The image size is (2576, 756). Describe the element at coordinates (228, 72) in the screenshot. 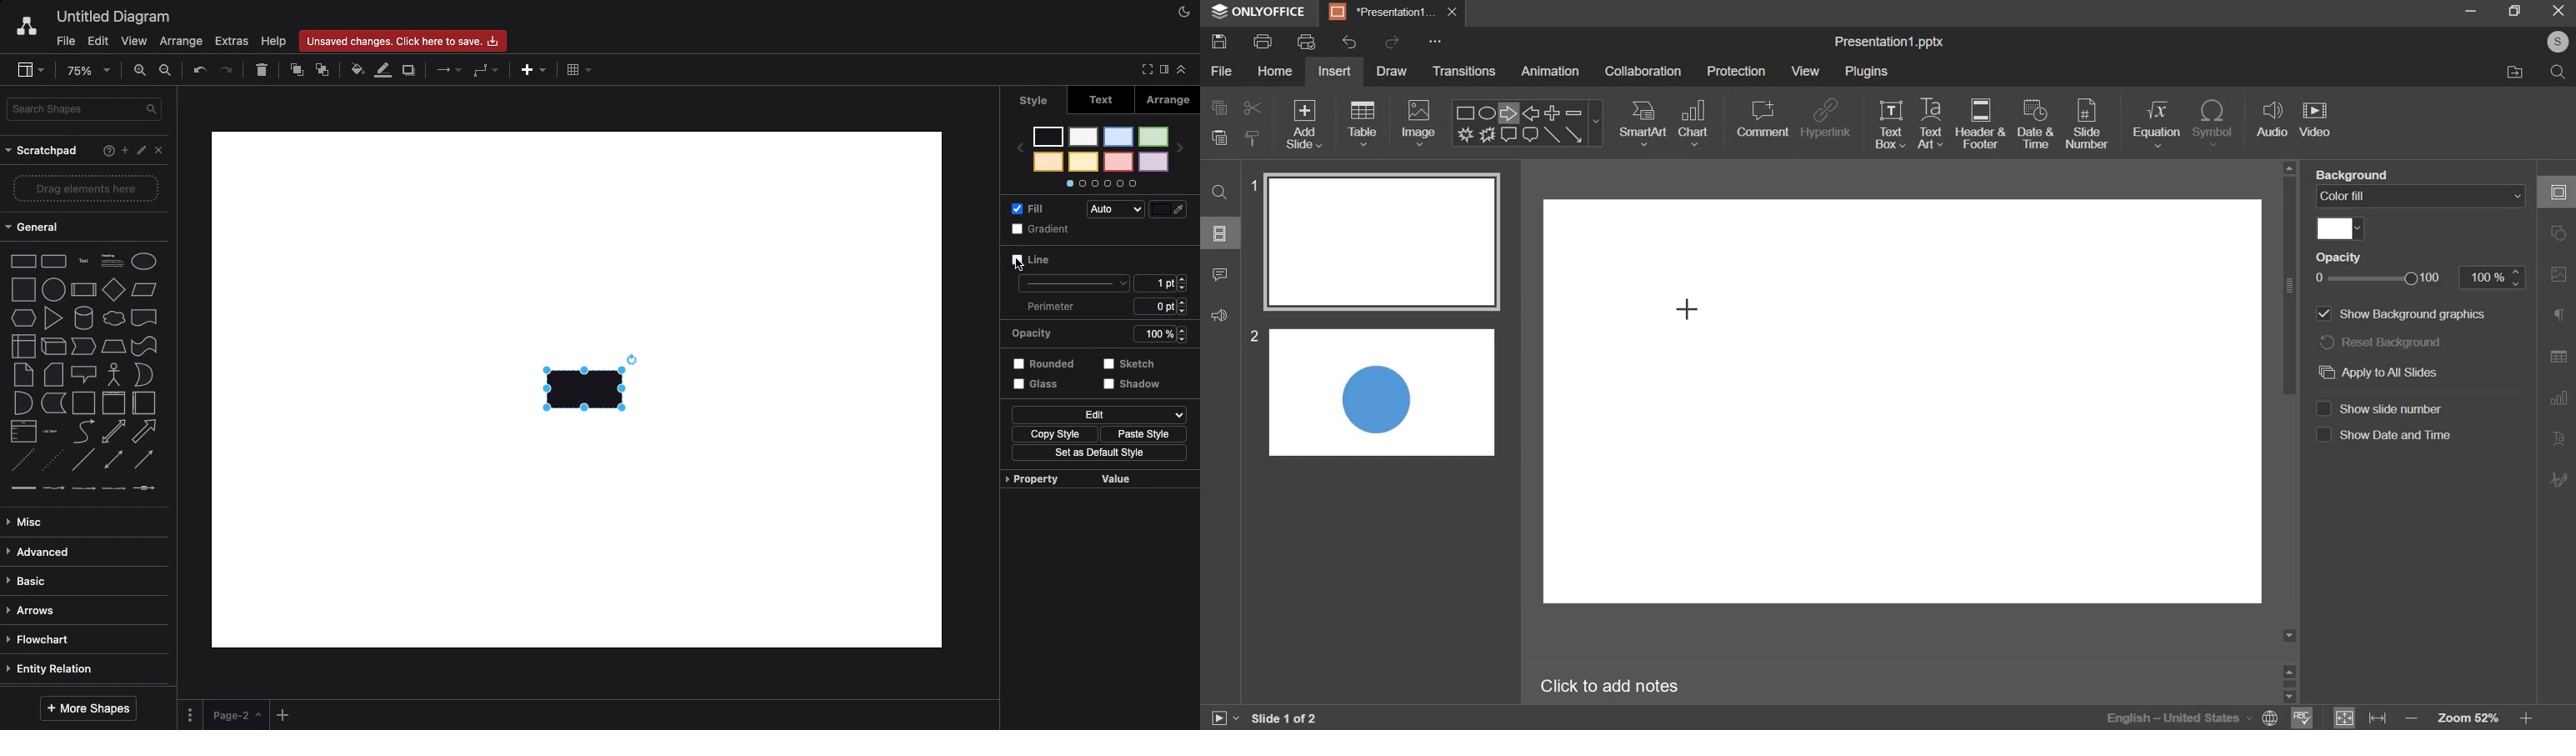

I see `Redo` at that location.